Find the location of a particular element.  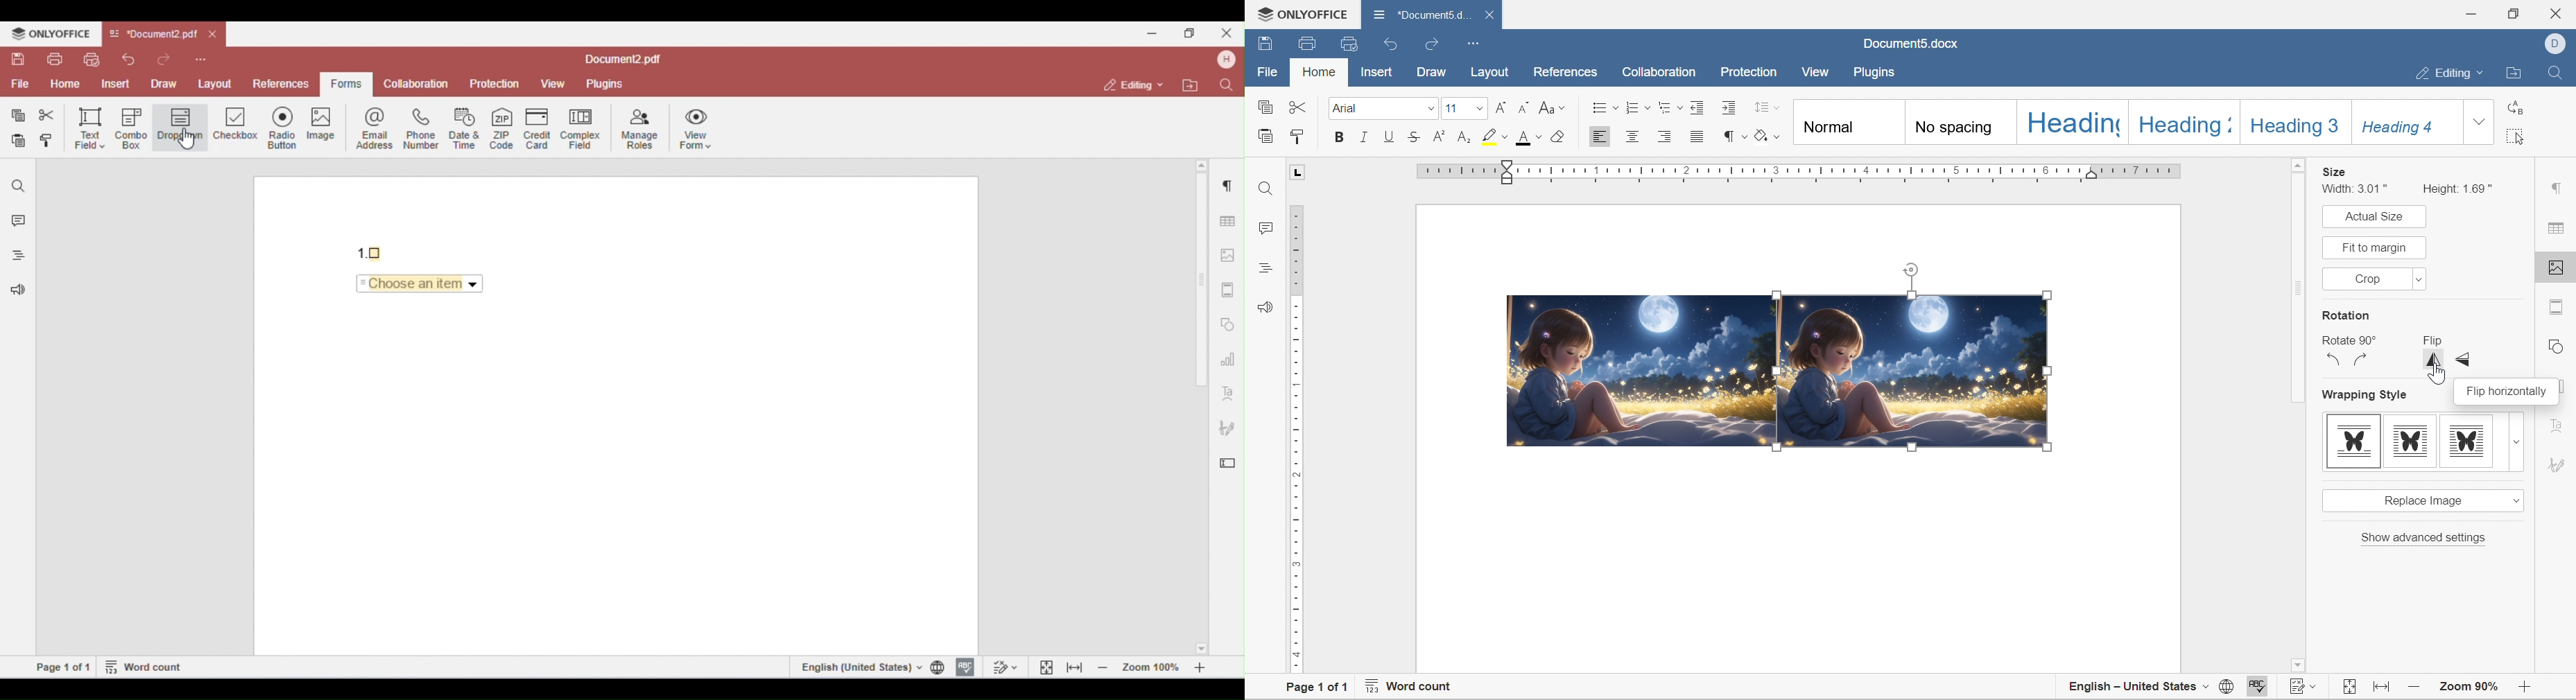

underline is located at coordinates (1390, 136).